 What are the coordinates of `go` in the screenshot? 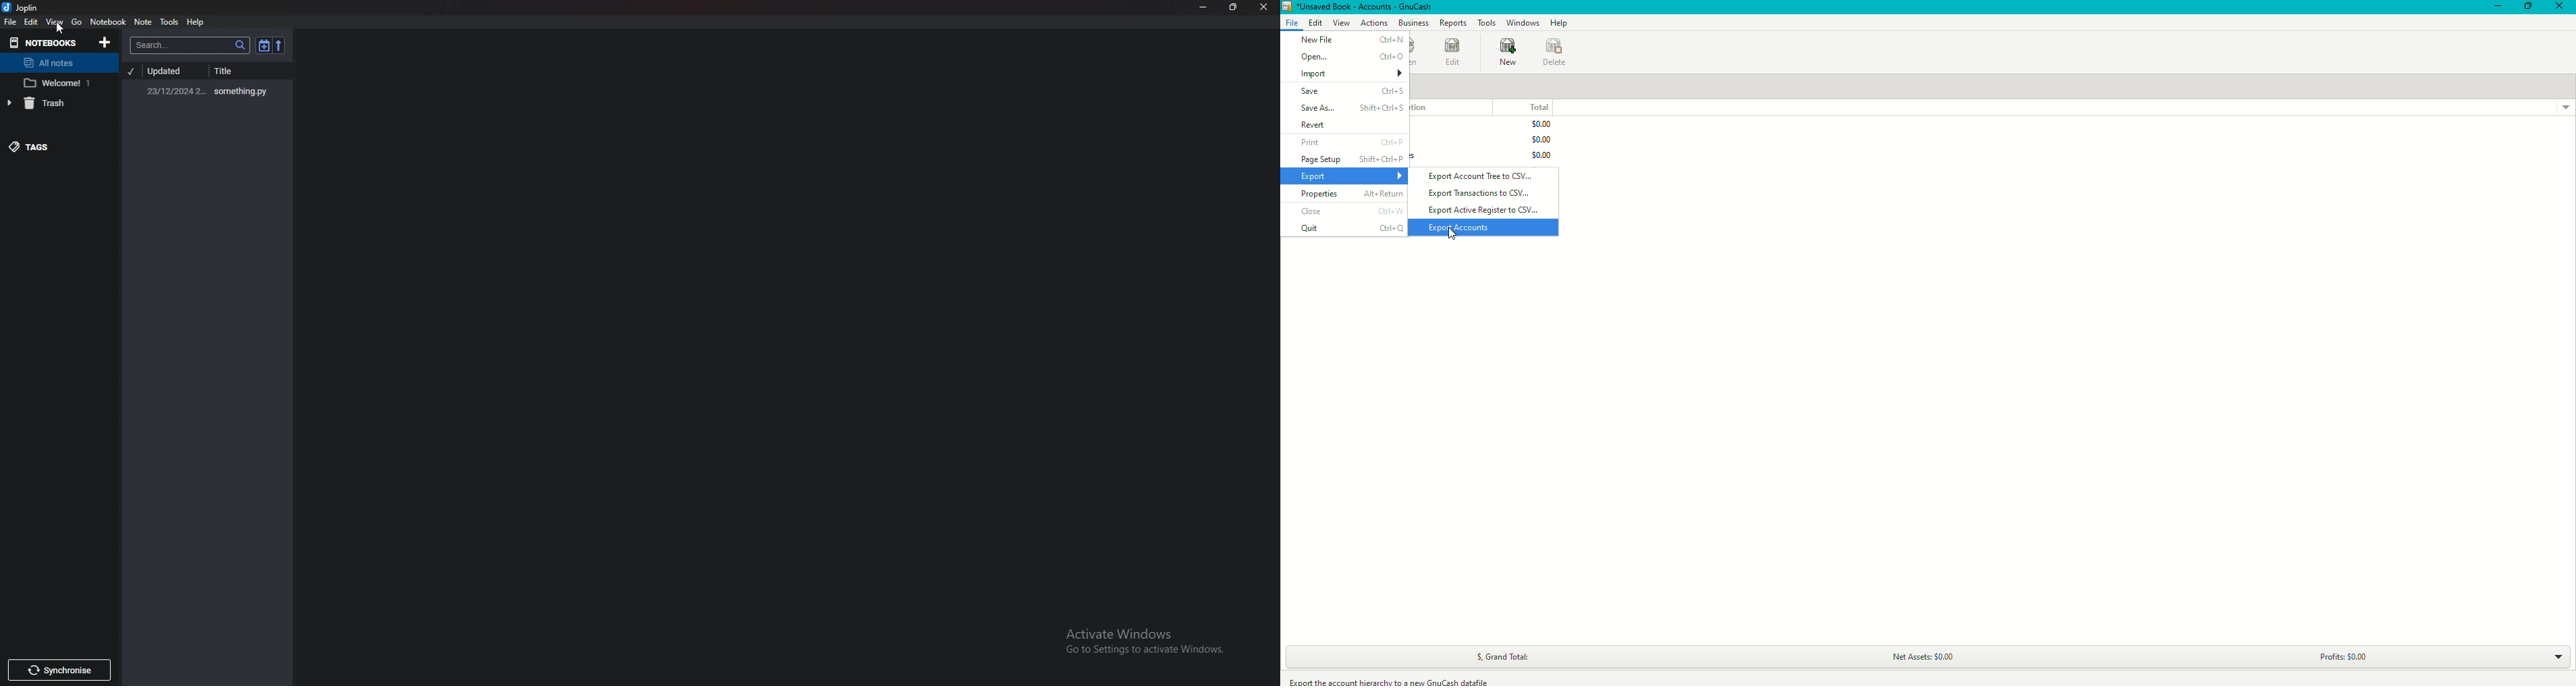 It's located at (77, 22).